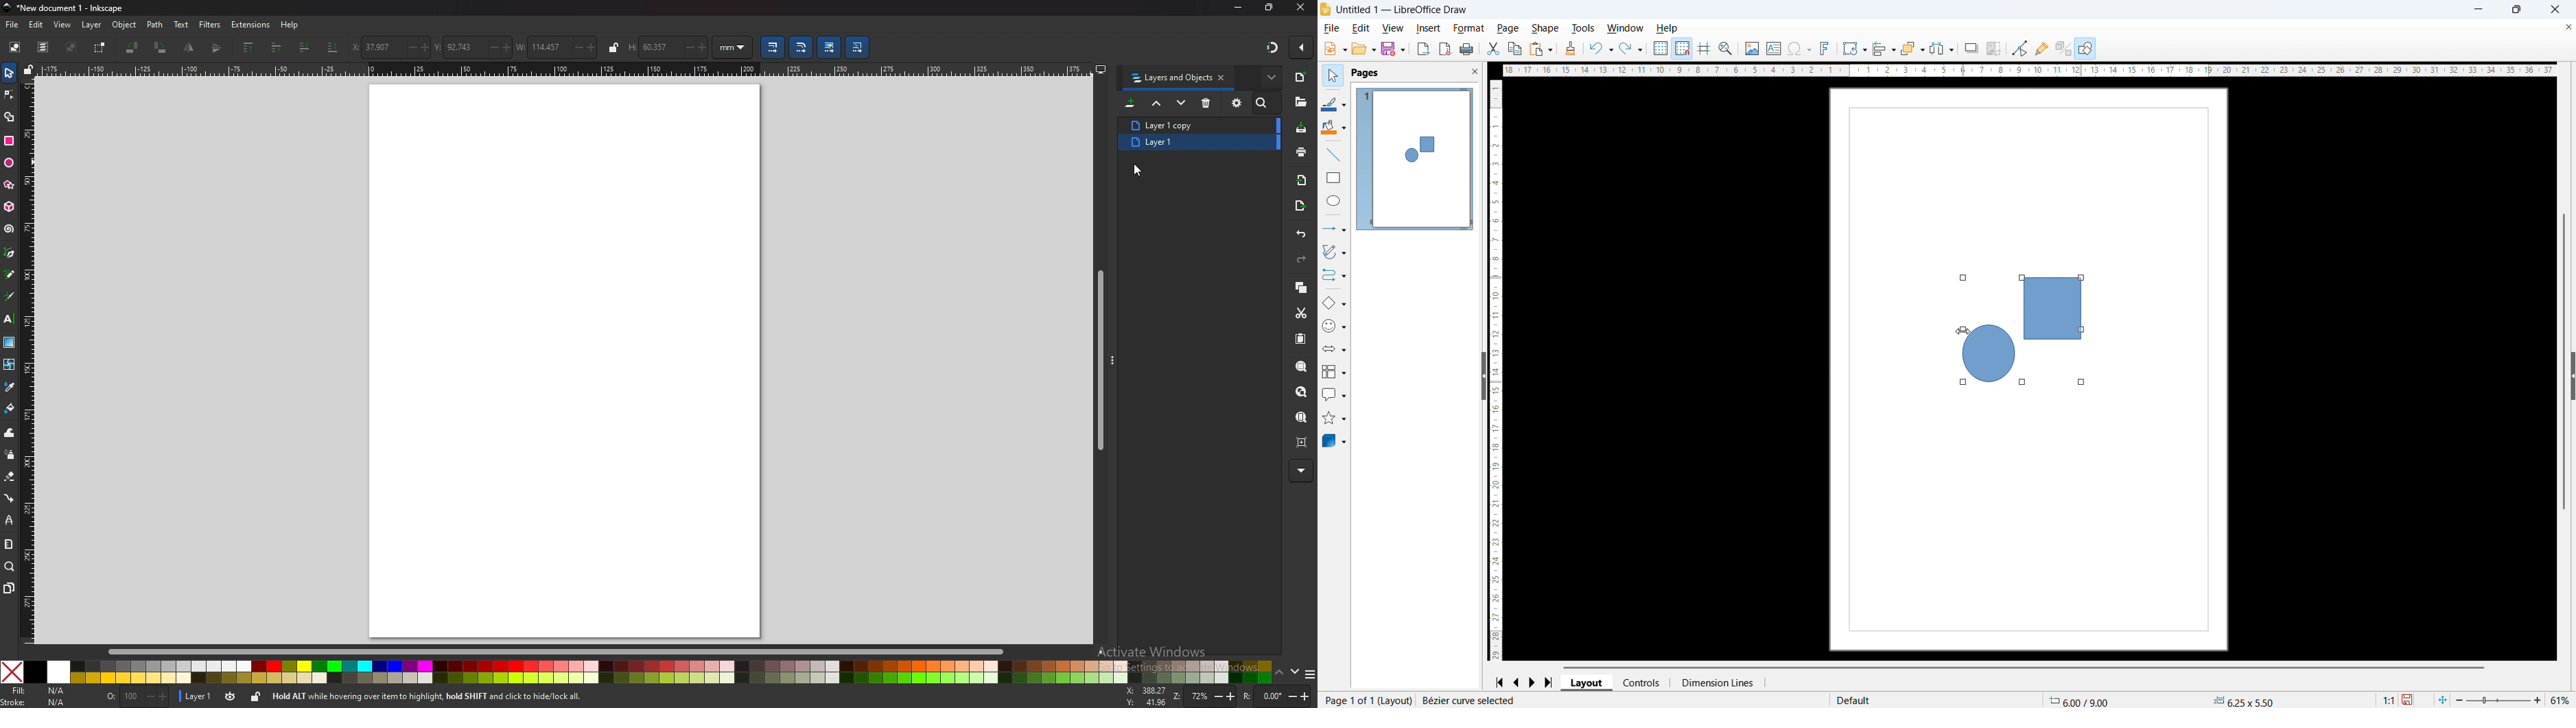  I want to click on Tools , so click(1584, 28).